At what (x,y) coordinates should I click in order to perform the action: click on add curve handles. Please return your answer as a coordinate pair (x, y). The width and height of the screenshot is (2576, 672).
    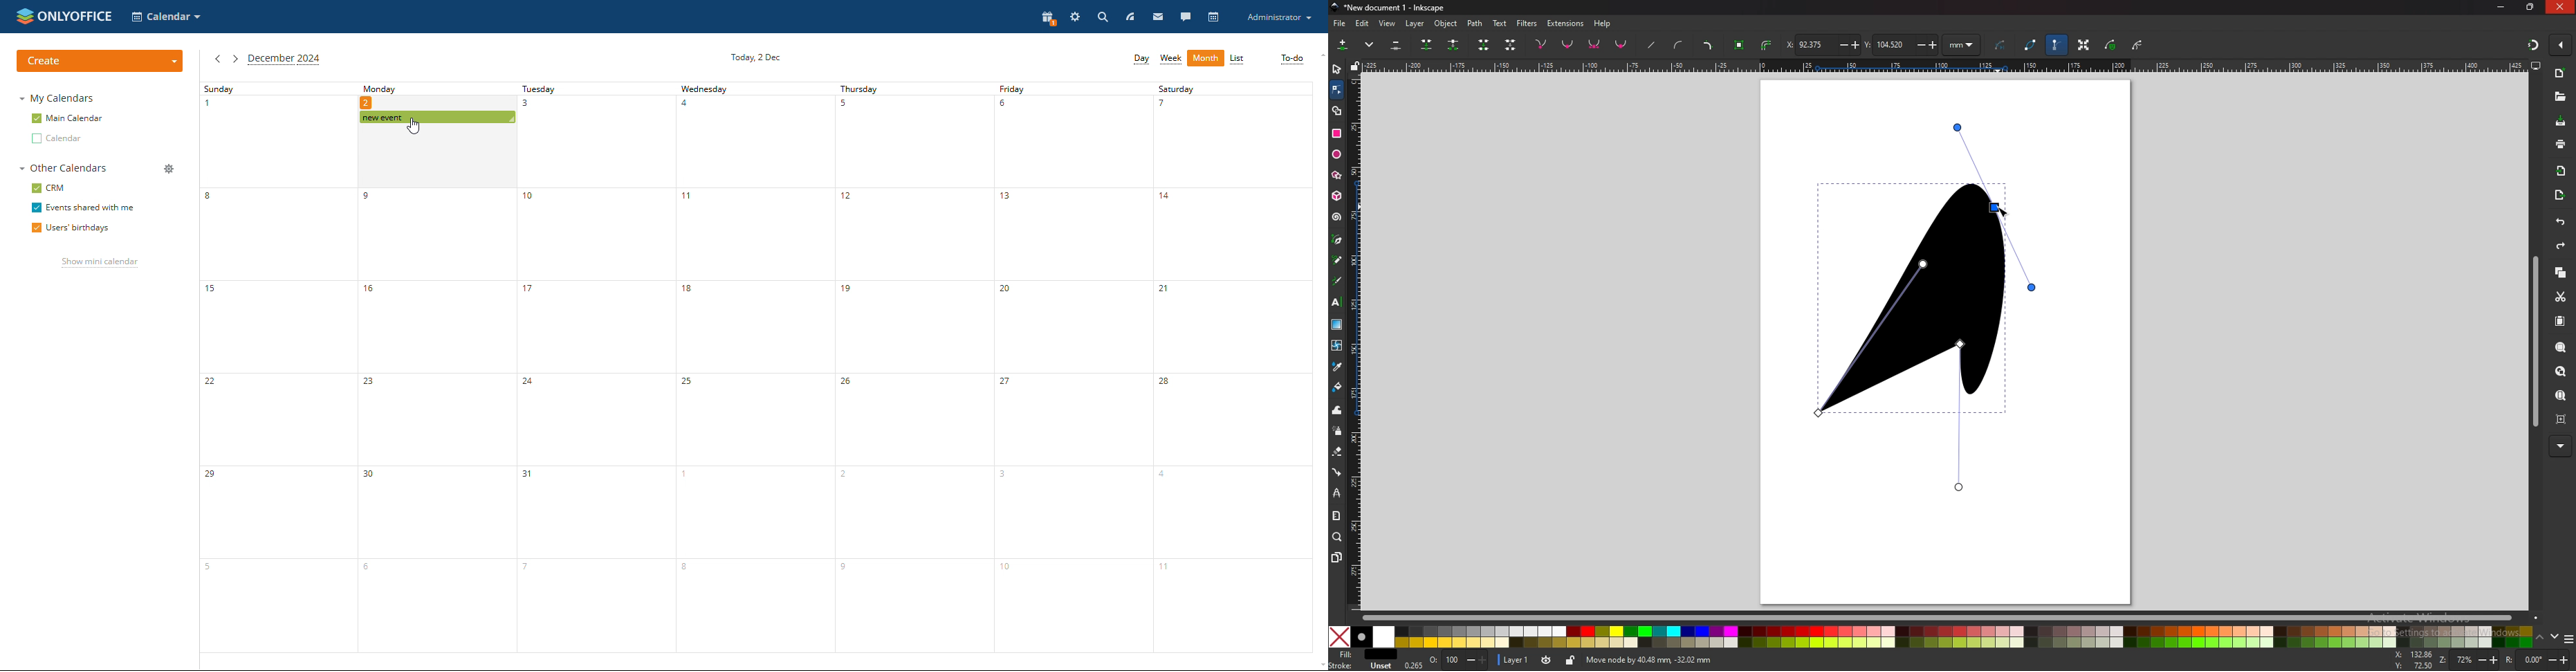
    Looking at the image, I should click on (1679, 46).